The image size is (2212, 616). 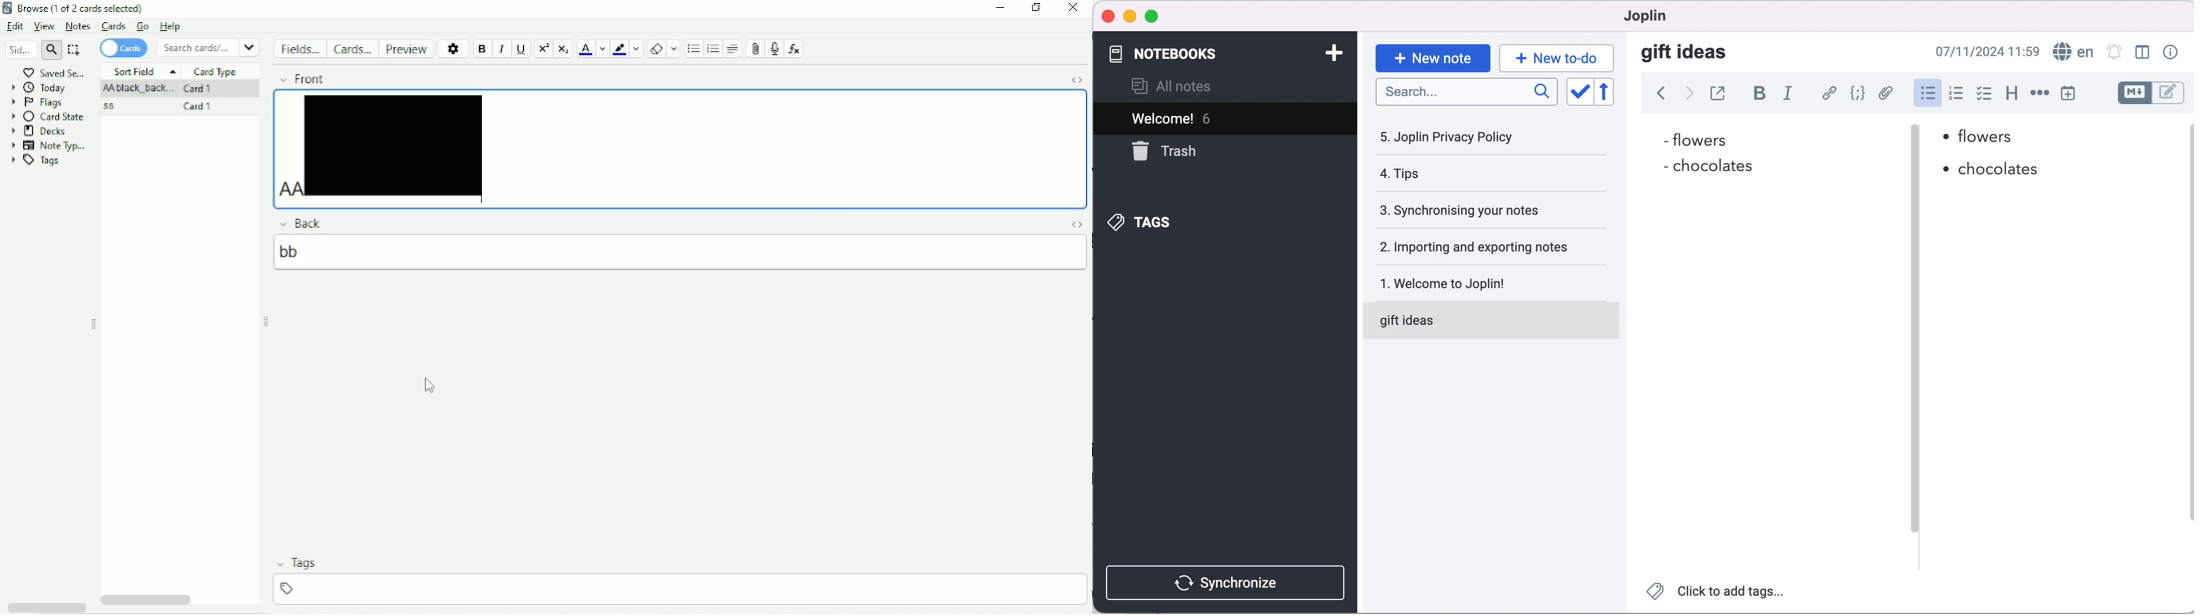 What do you see at coordinates (427, 385) in the screenshot?
I see `Cursor` at bounding box center [427, 385].